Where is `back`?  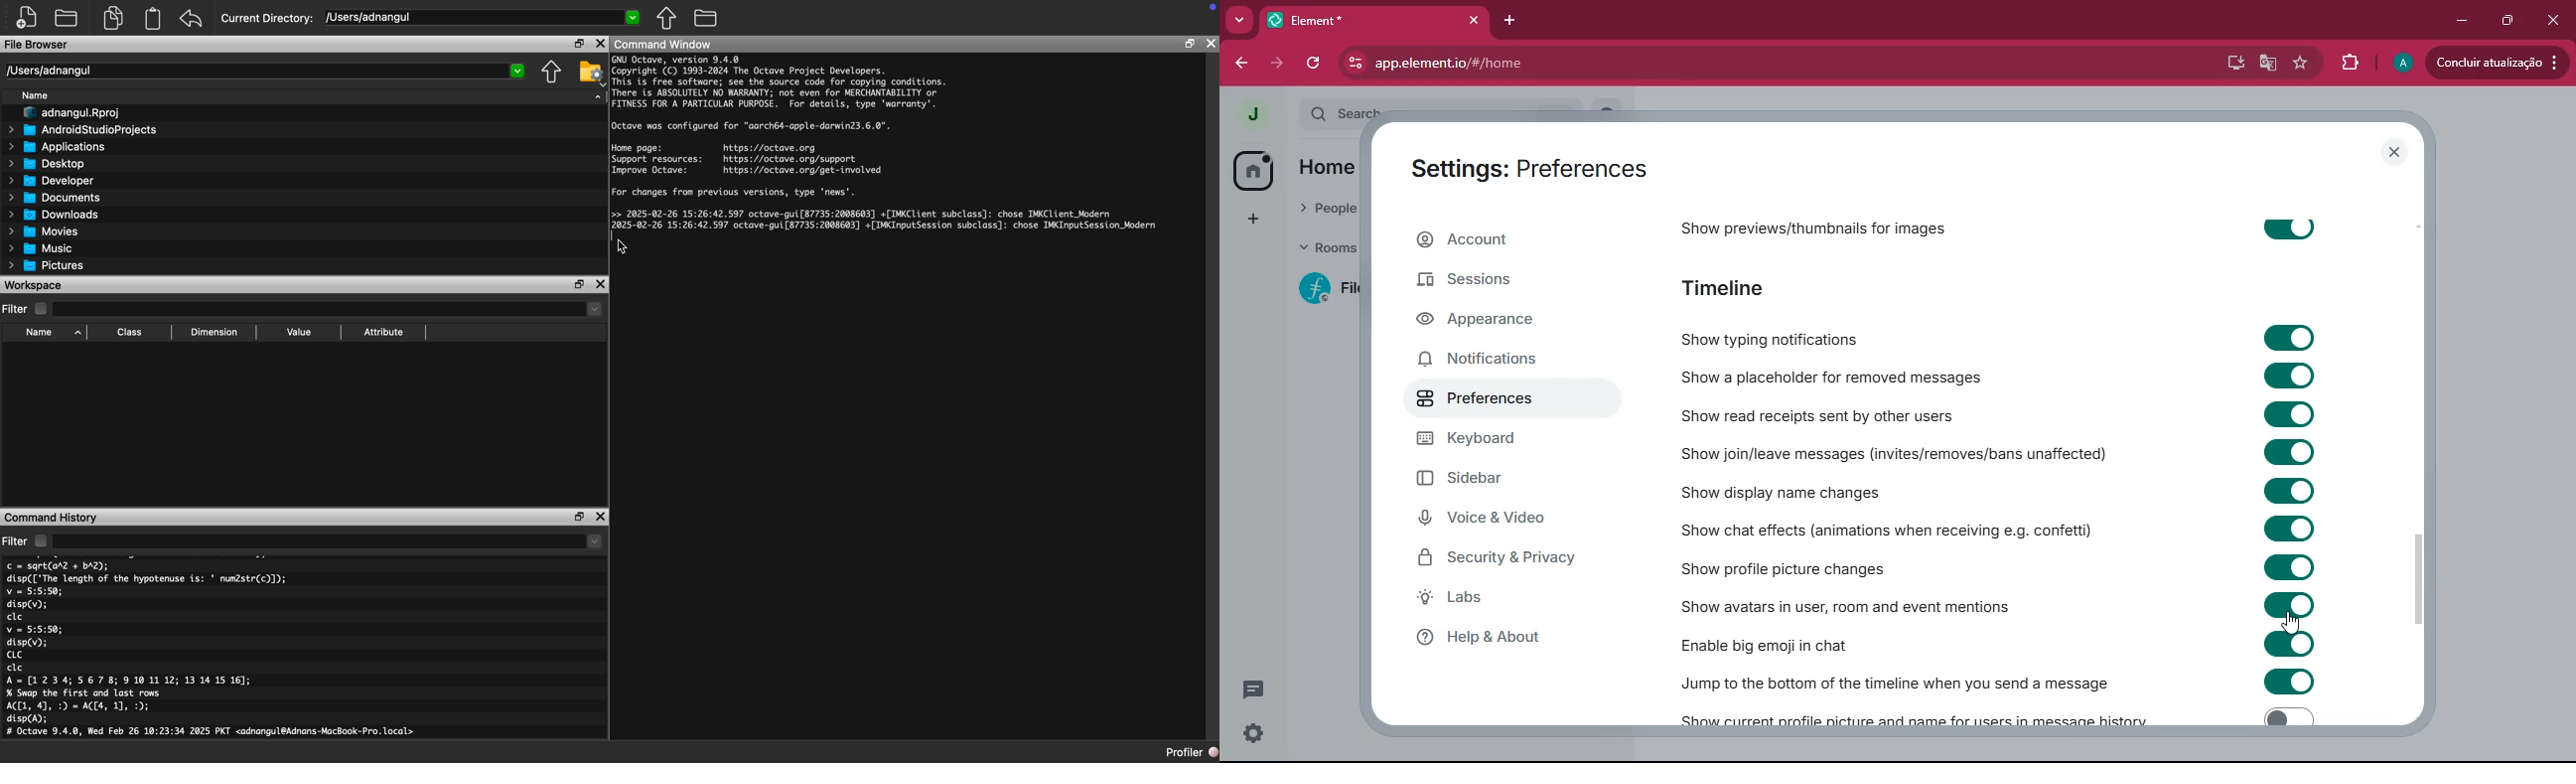 back is located at coordinates (1238, 63).